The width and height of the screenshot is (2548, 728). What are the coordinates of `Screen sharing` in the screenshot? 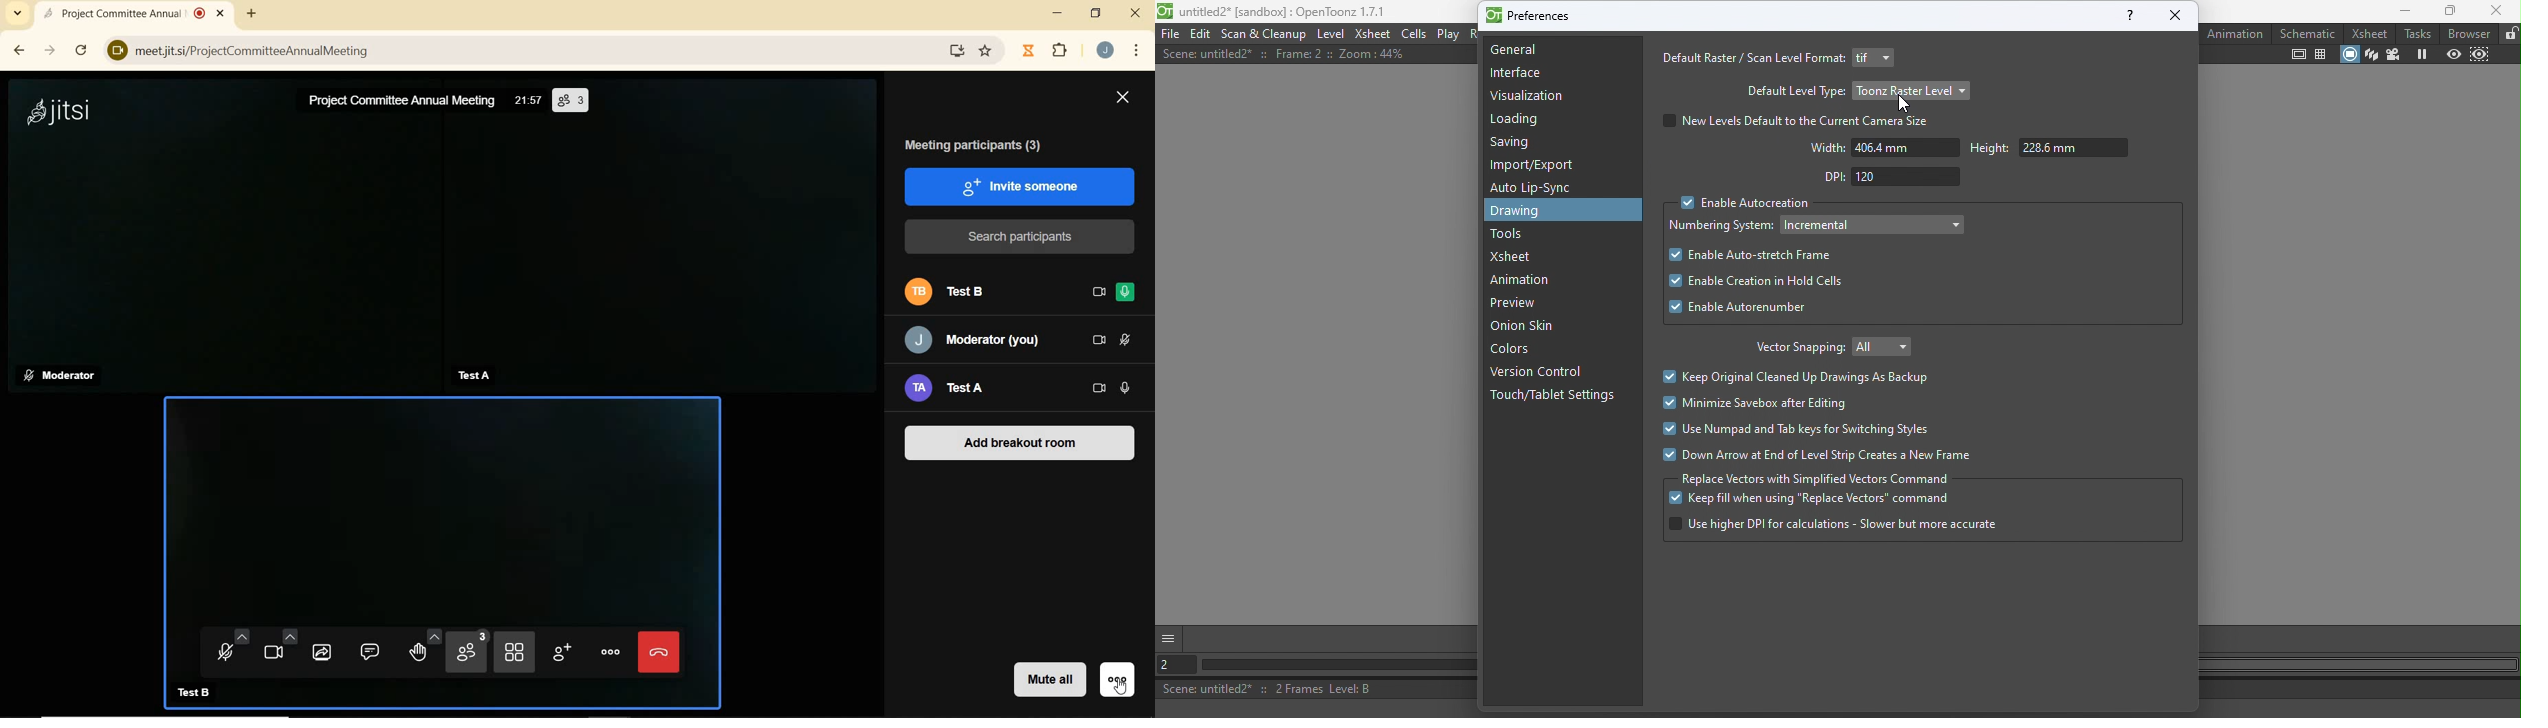 It's located at (322, 652).